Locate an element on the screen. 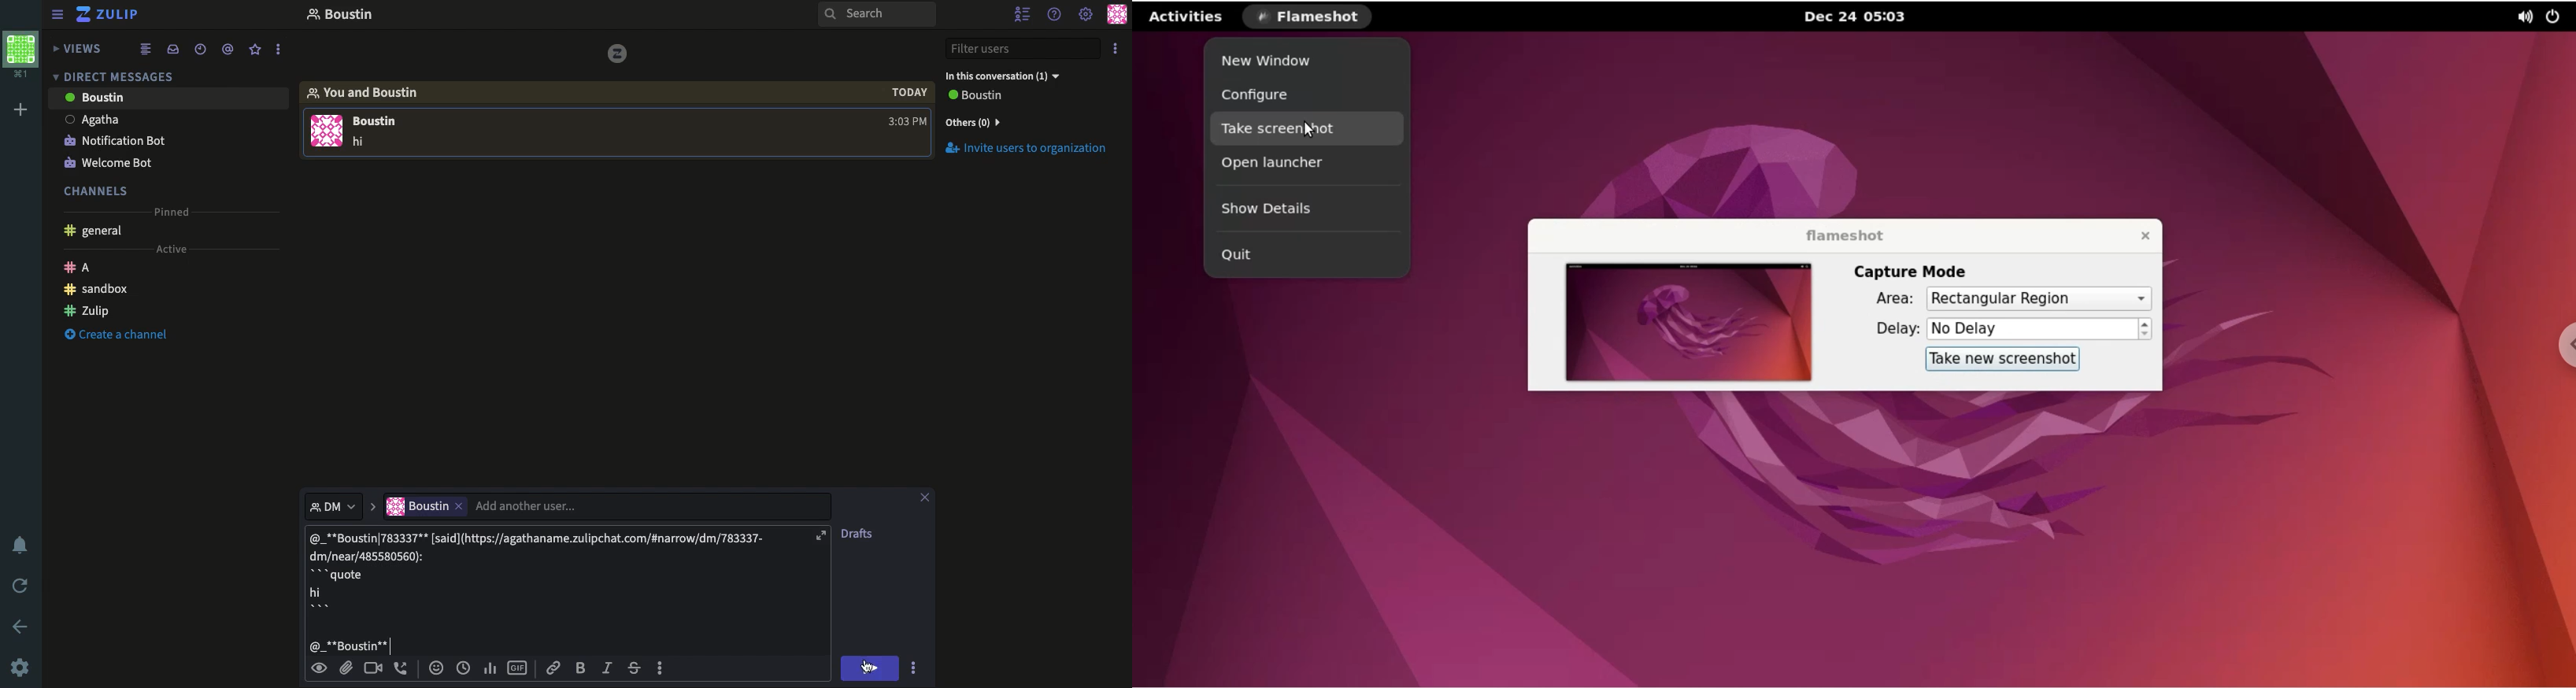 The image size is (2576, 700). DM is located at coordinates (117, 76).